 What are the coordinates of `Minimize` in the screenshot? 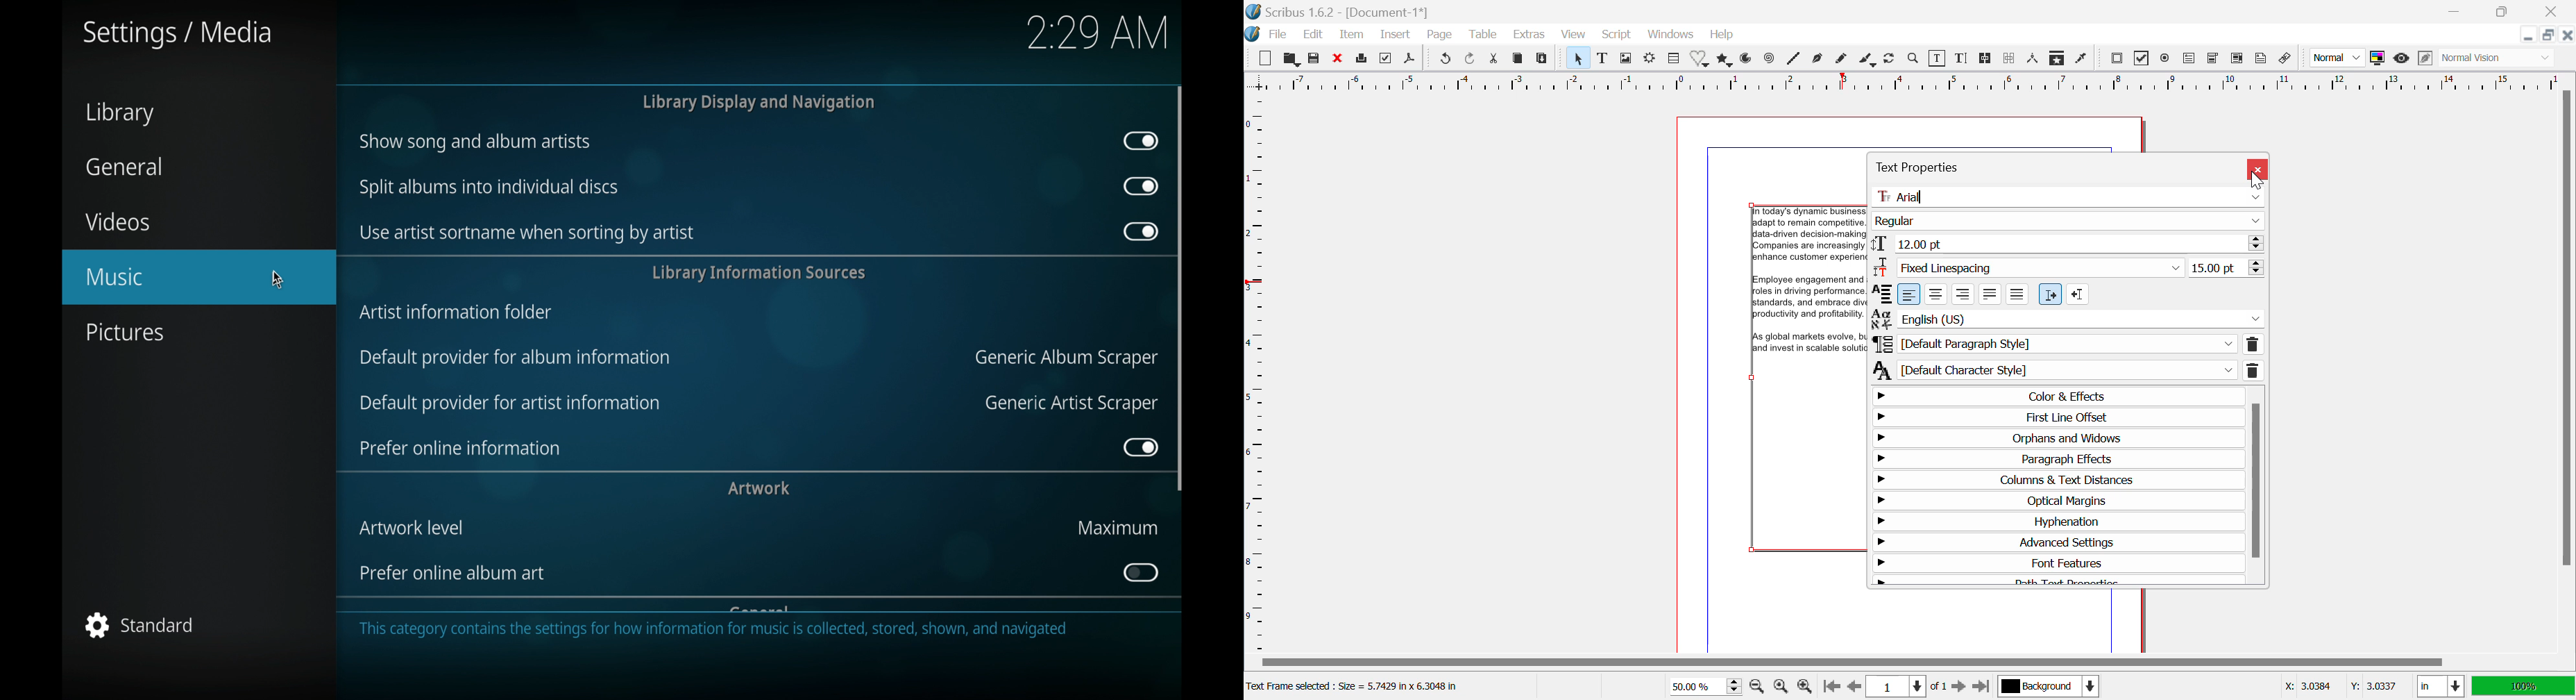 It's located at (2548, 35).